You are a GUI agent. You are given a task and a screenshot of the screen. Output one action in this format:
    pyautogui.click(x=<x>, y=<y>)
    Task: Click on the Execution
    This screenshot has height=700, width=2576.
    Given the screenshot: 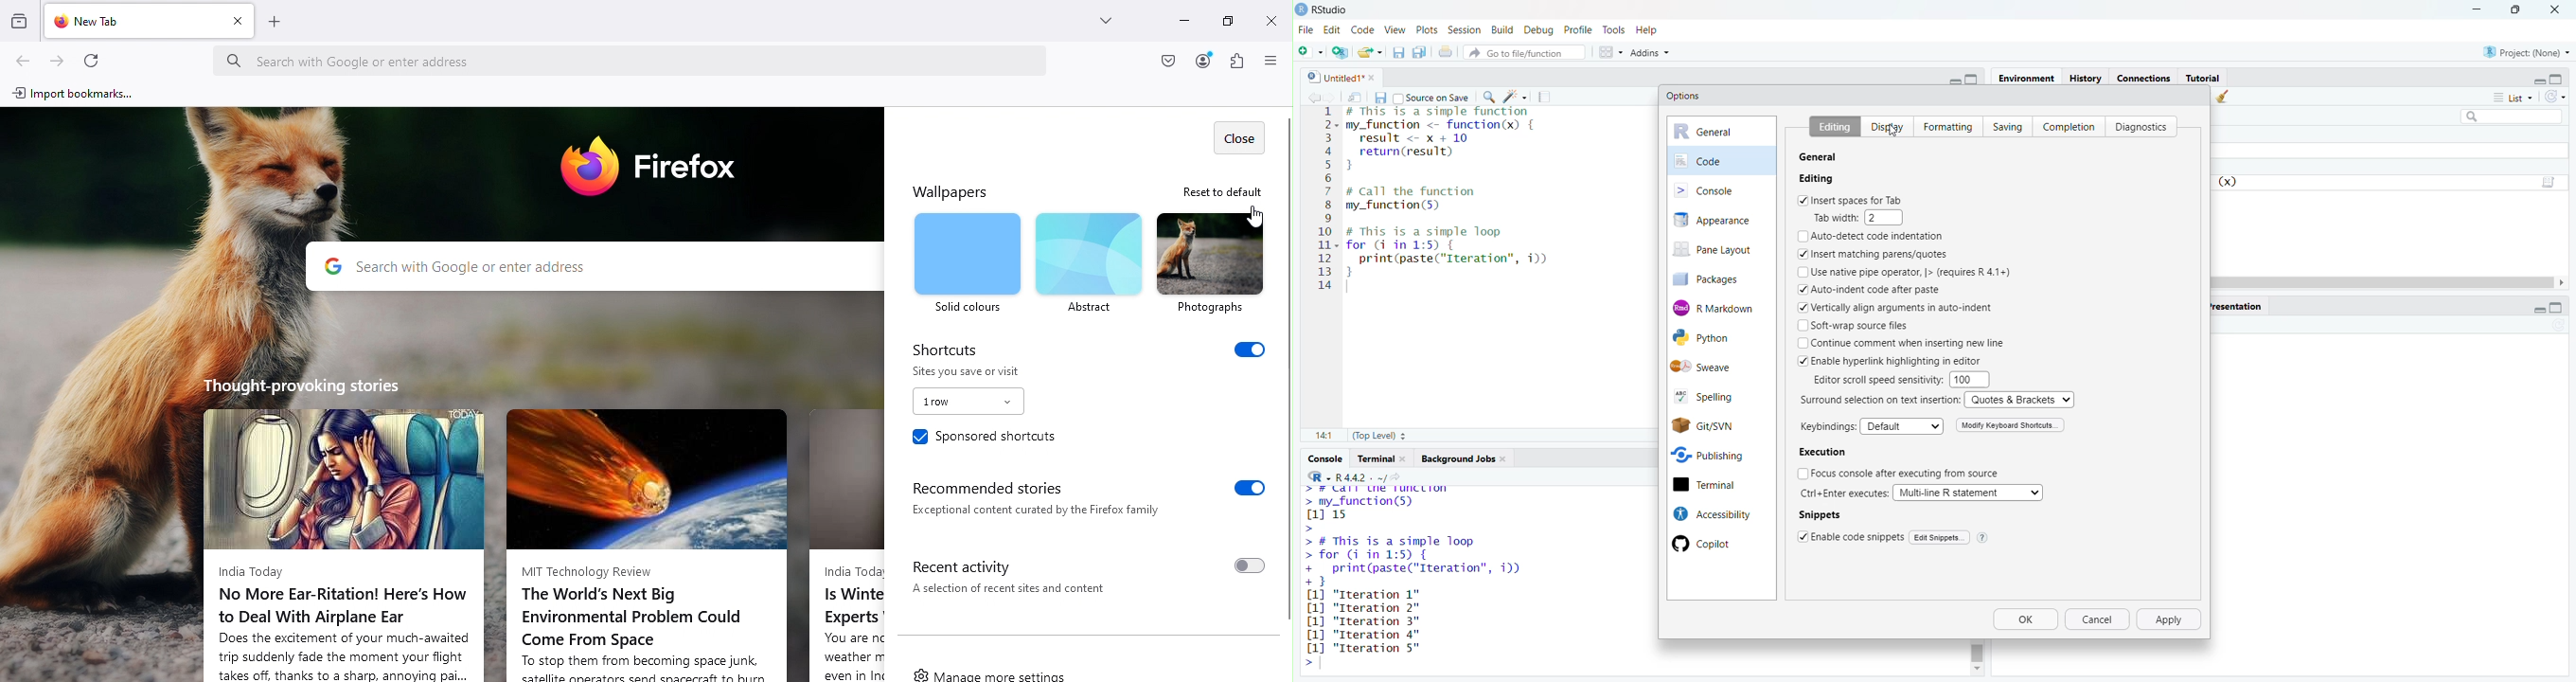 What is the action you would take?
    pyautogui.click(x=1826, y=452)
    